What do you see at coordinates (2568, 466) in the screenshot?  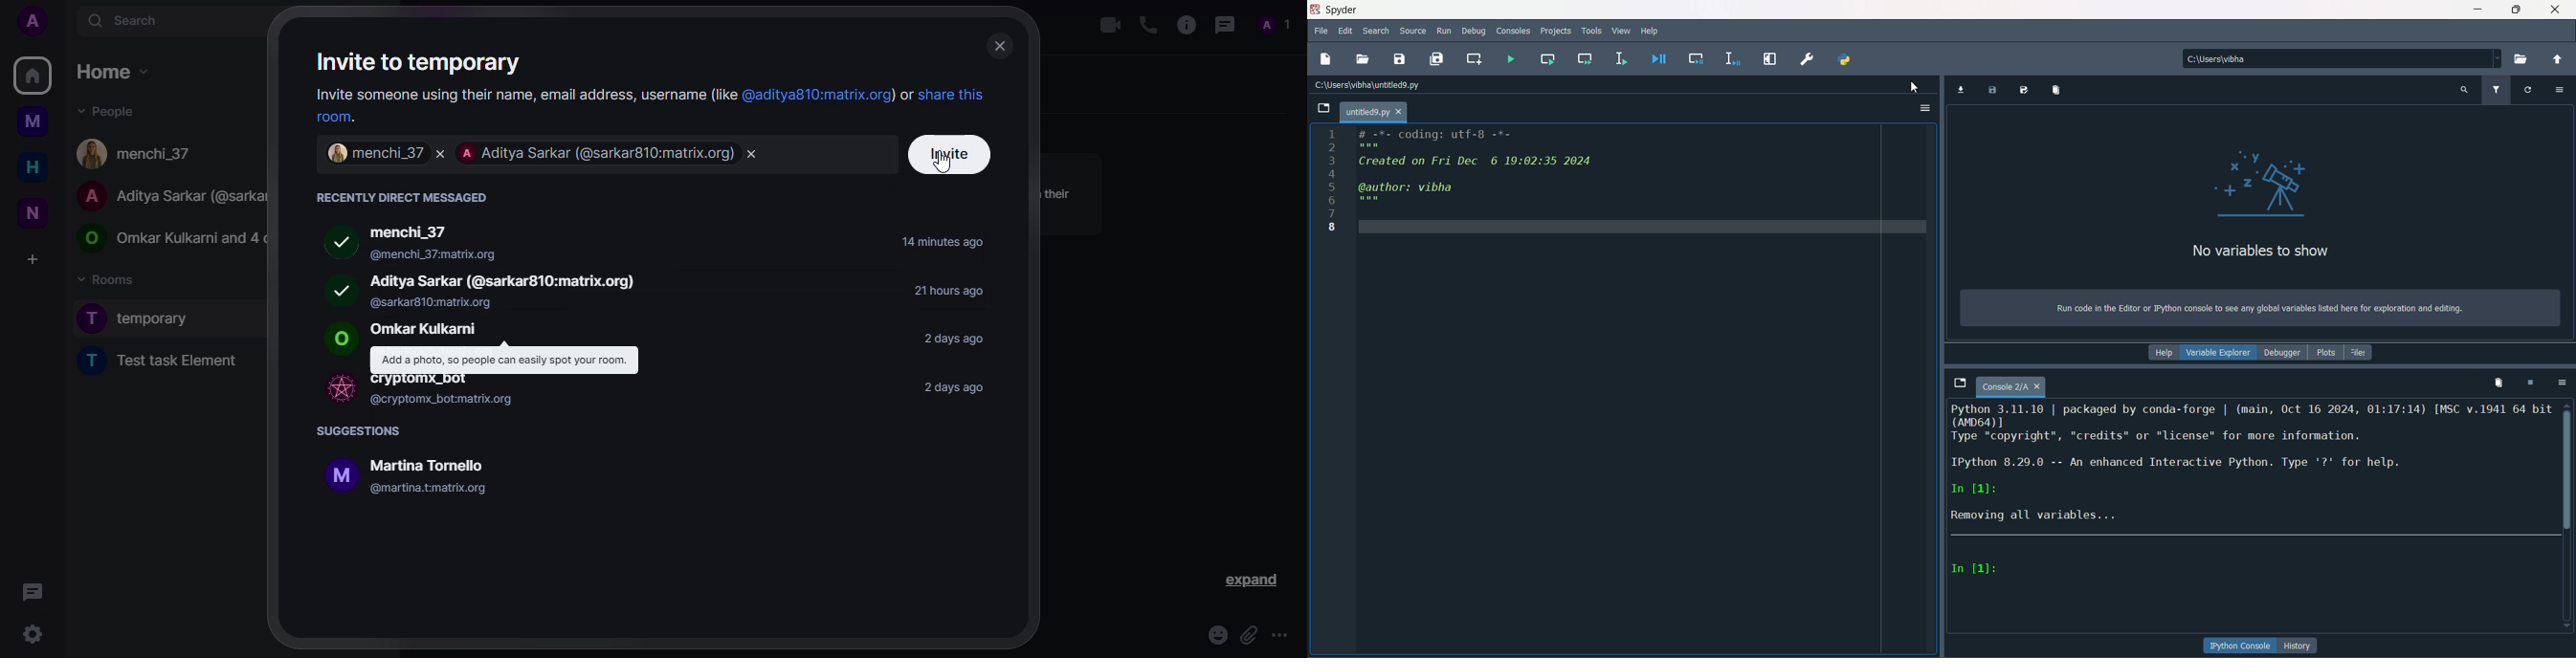 I see `scrollbar` at bounding box center [2568, 466].